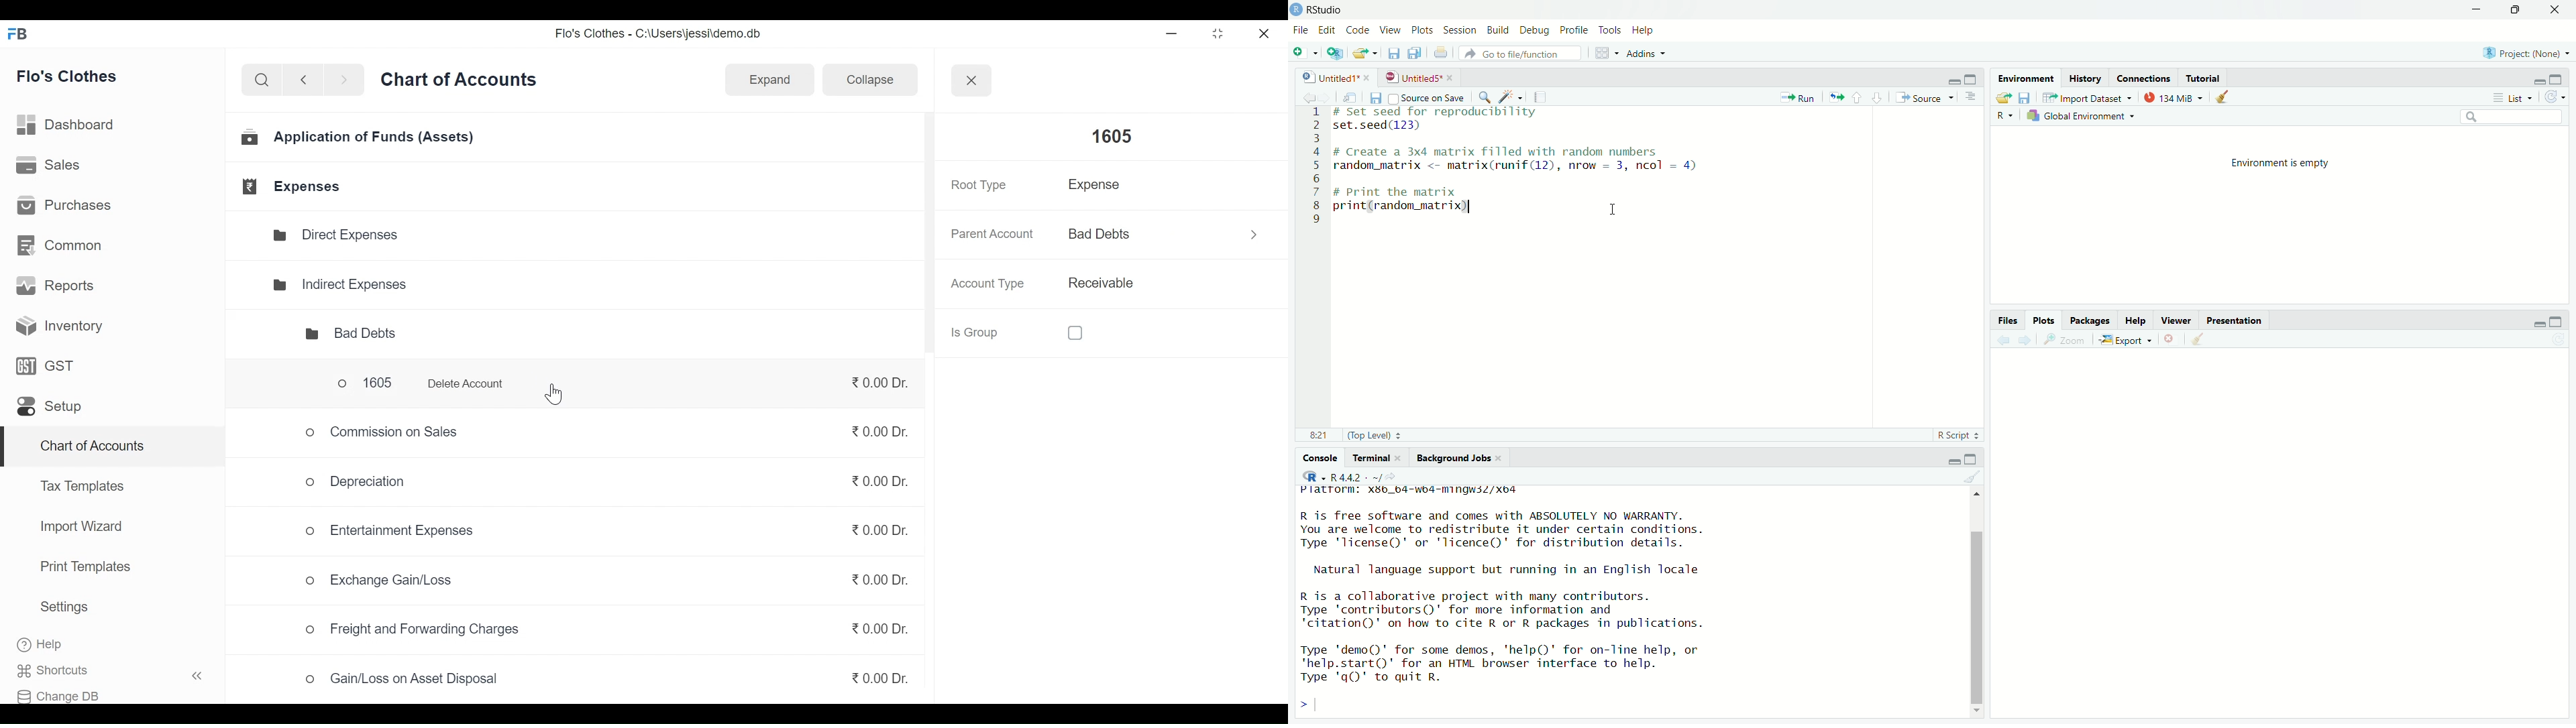  What do you see at coordinates (2176, 319) in the screenshot?
I see `viewer` at bounding box center [2176, 319].